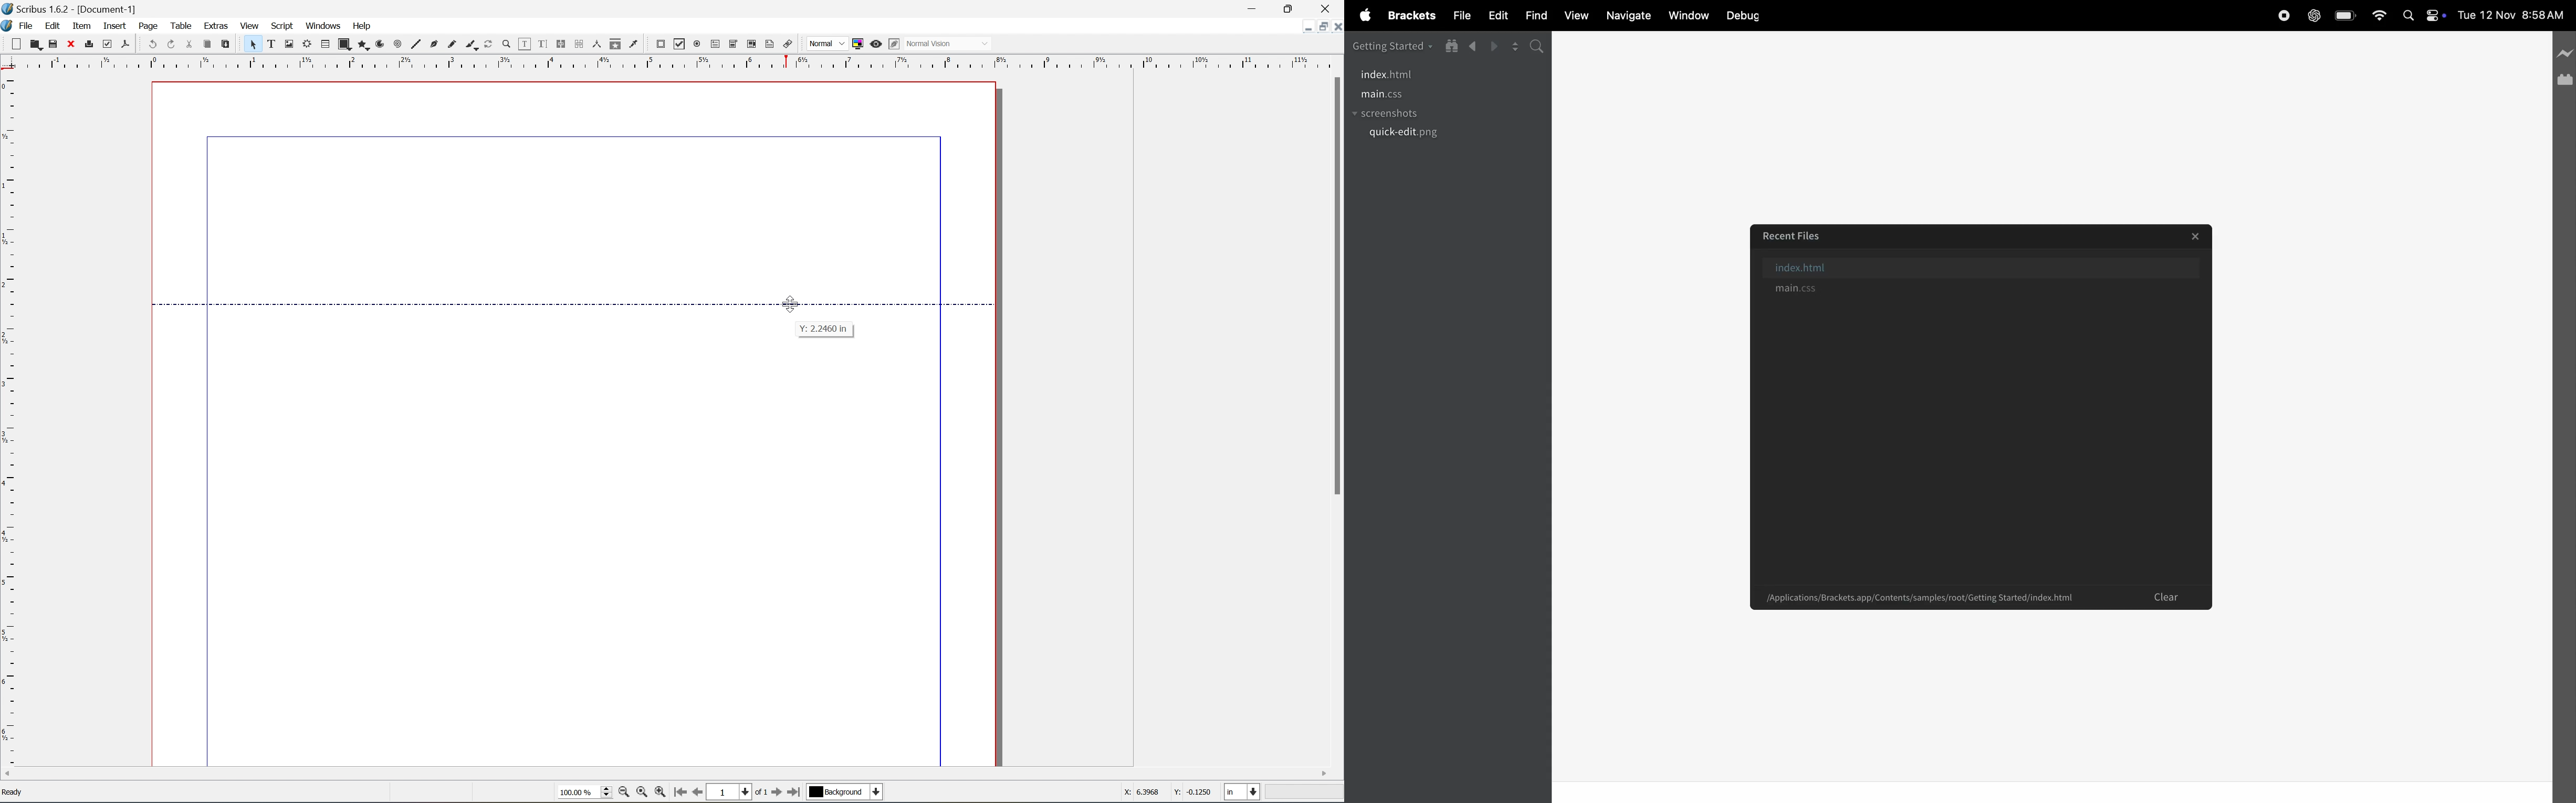  Describe the element at coordinates (665, 774) in the screenshot. I see `scroll bar` at that location.